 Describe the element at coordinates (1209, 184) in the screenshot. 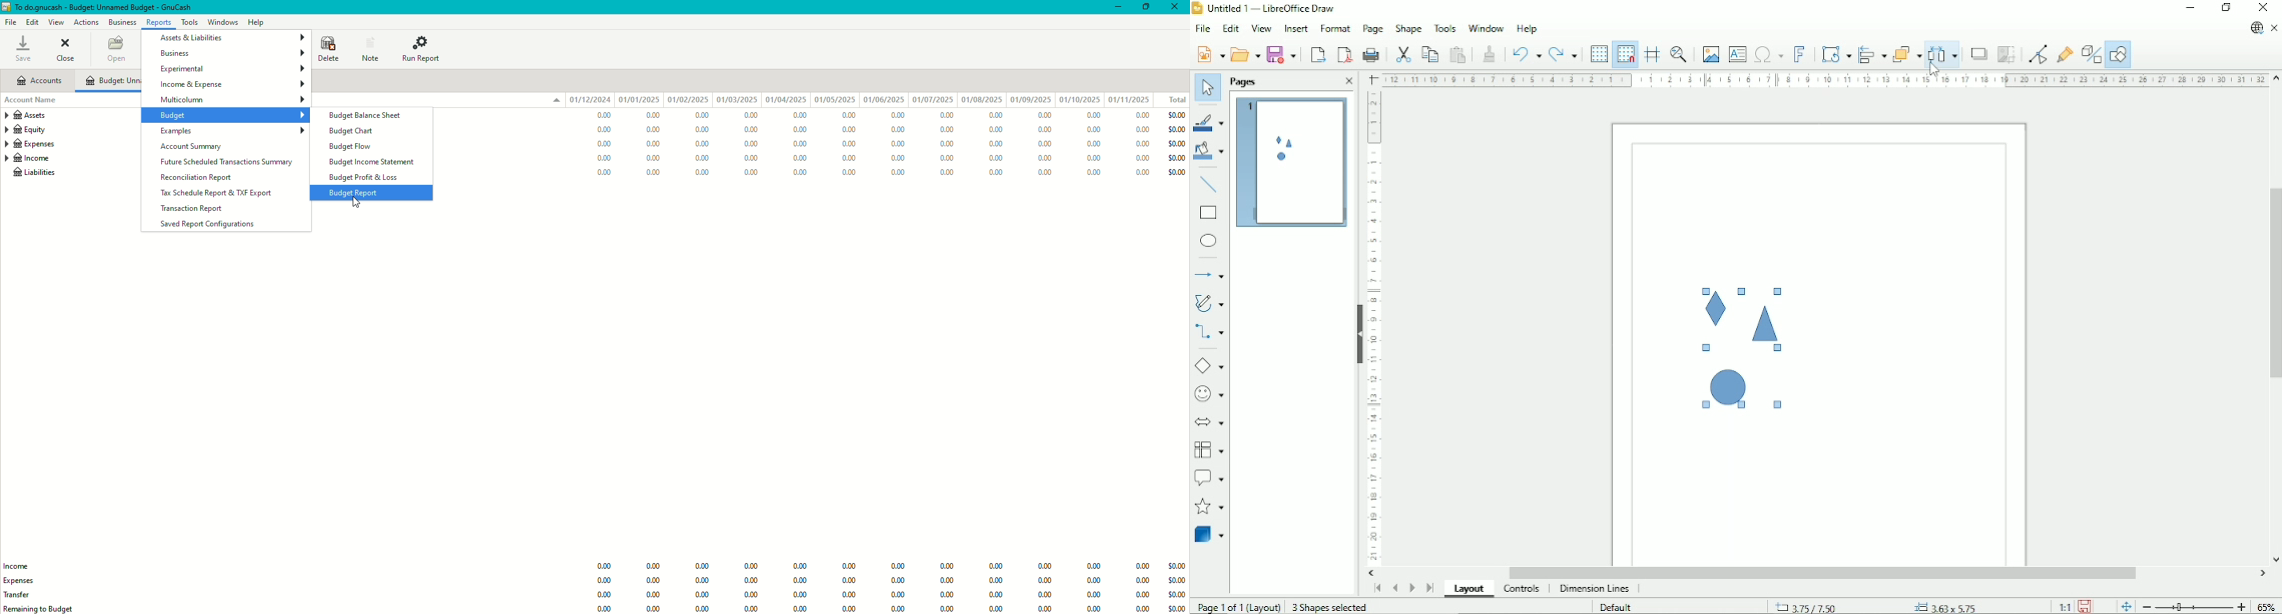

I see `Insert line` at that location.